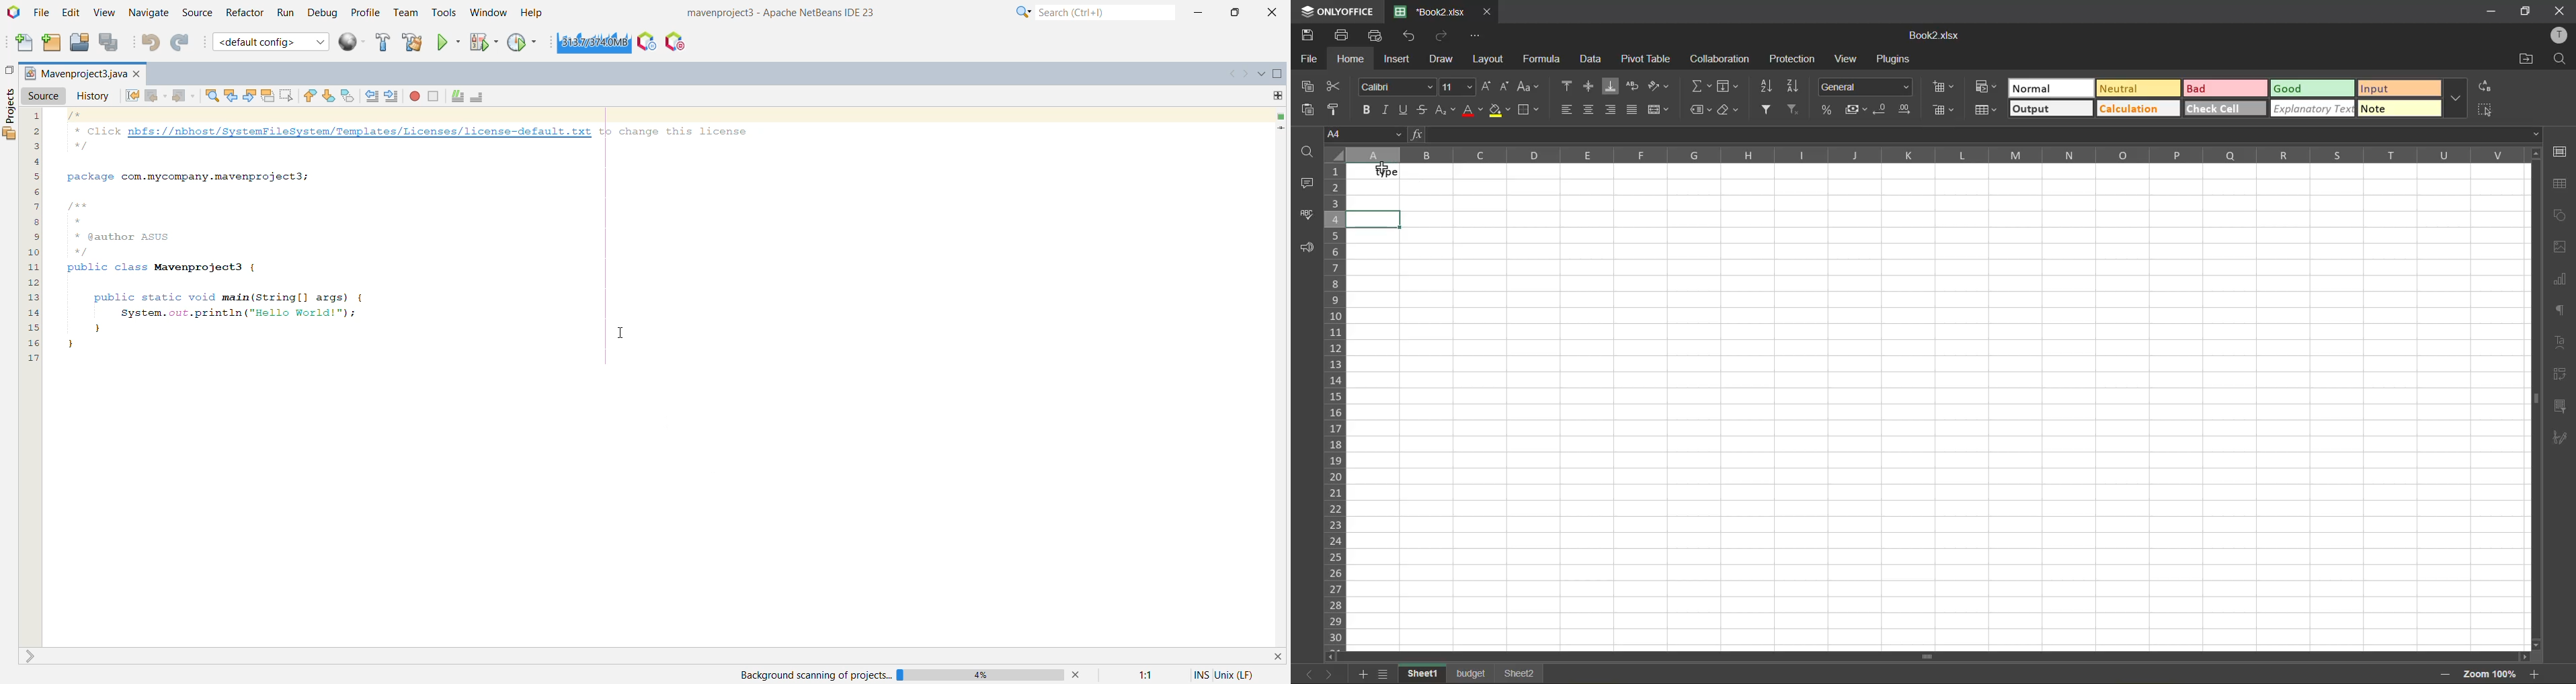  What do you see at coordinates (1528, 112) in the screenshot?
I see `borders` at bounding box center [1528, 112].